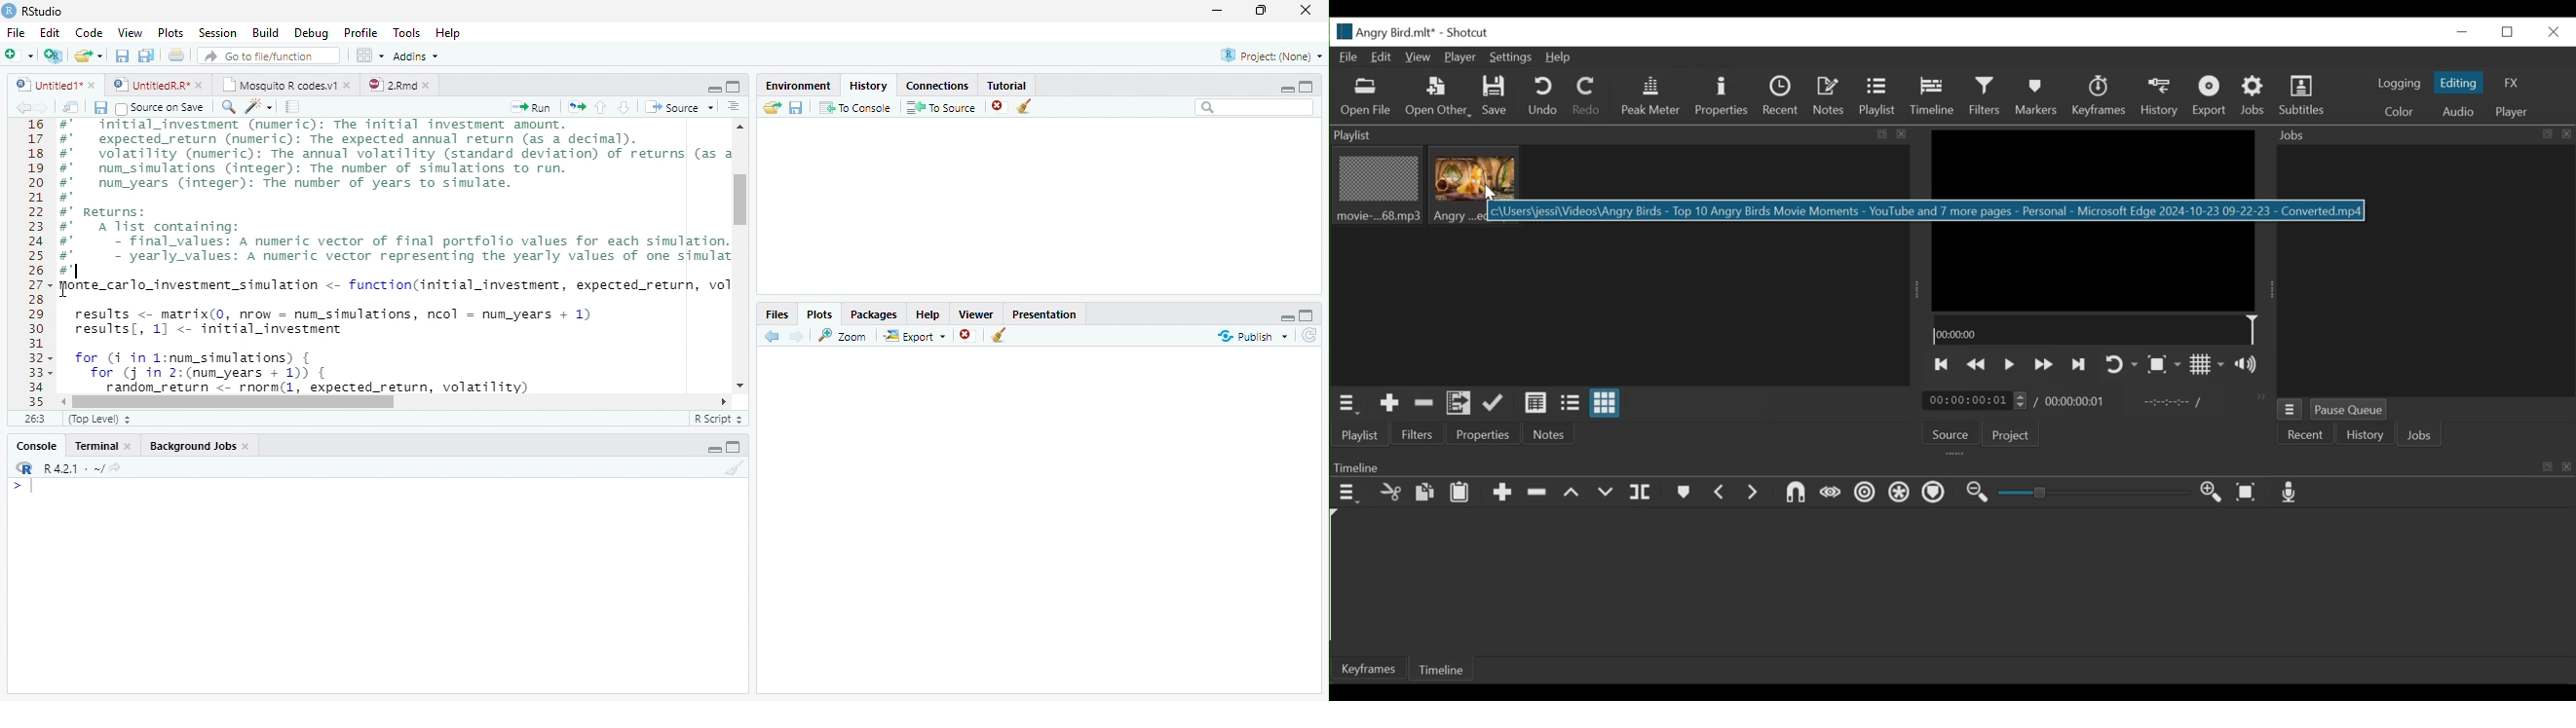  What do you see at coordinates (601, 109) in the screenshot?
I see `Go to previous section of code` at bounding box center [601, 109].